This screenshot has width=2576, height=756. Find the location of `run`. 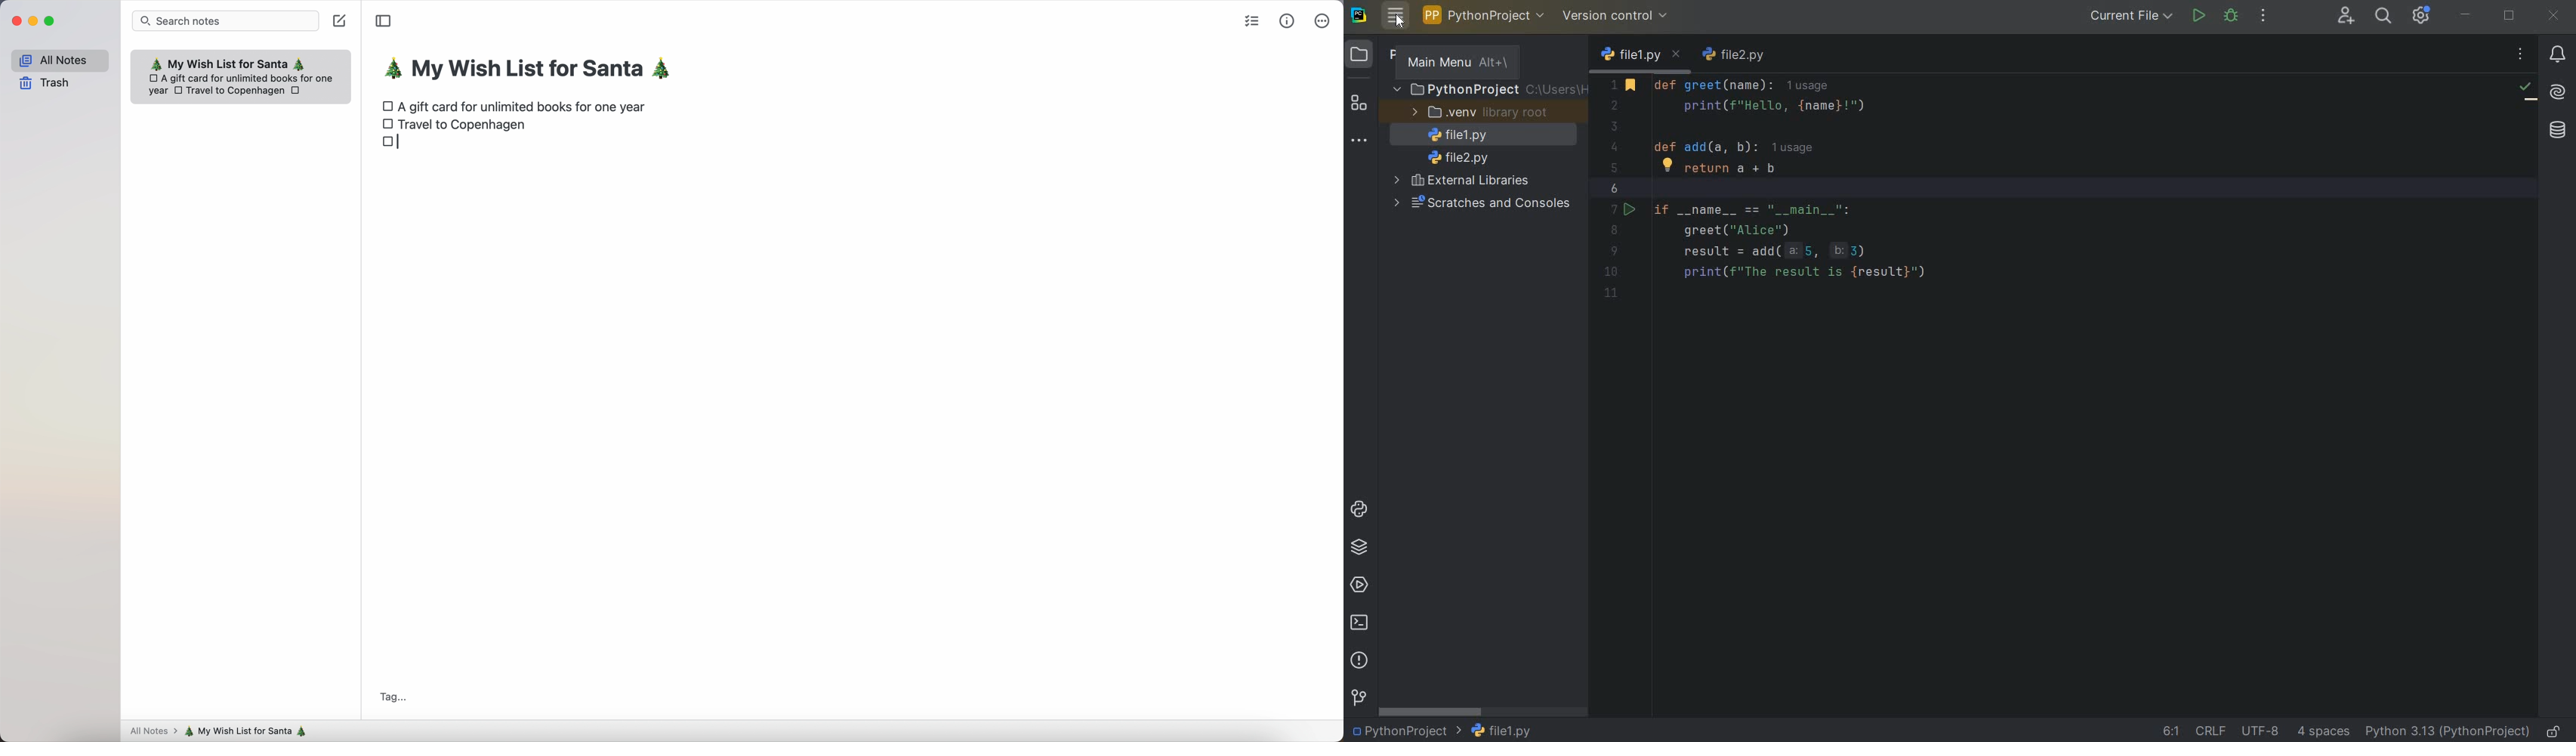

run is located at coordinates (2199, 17).